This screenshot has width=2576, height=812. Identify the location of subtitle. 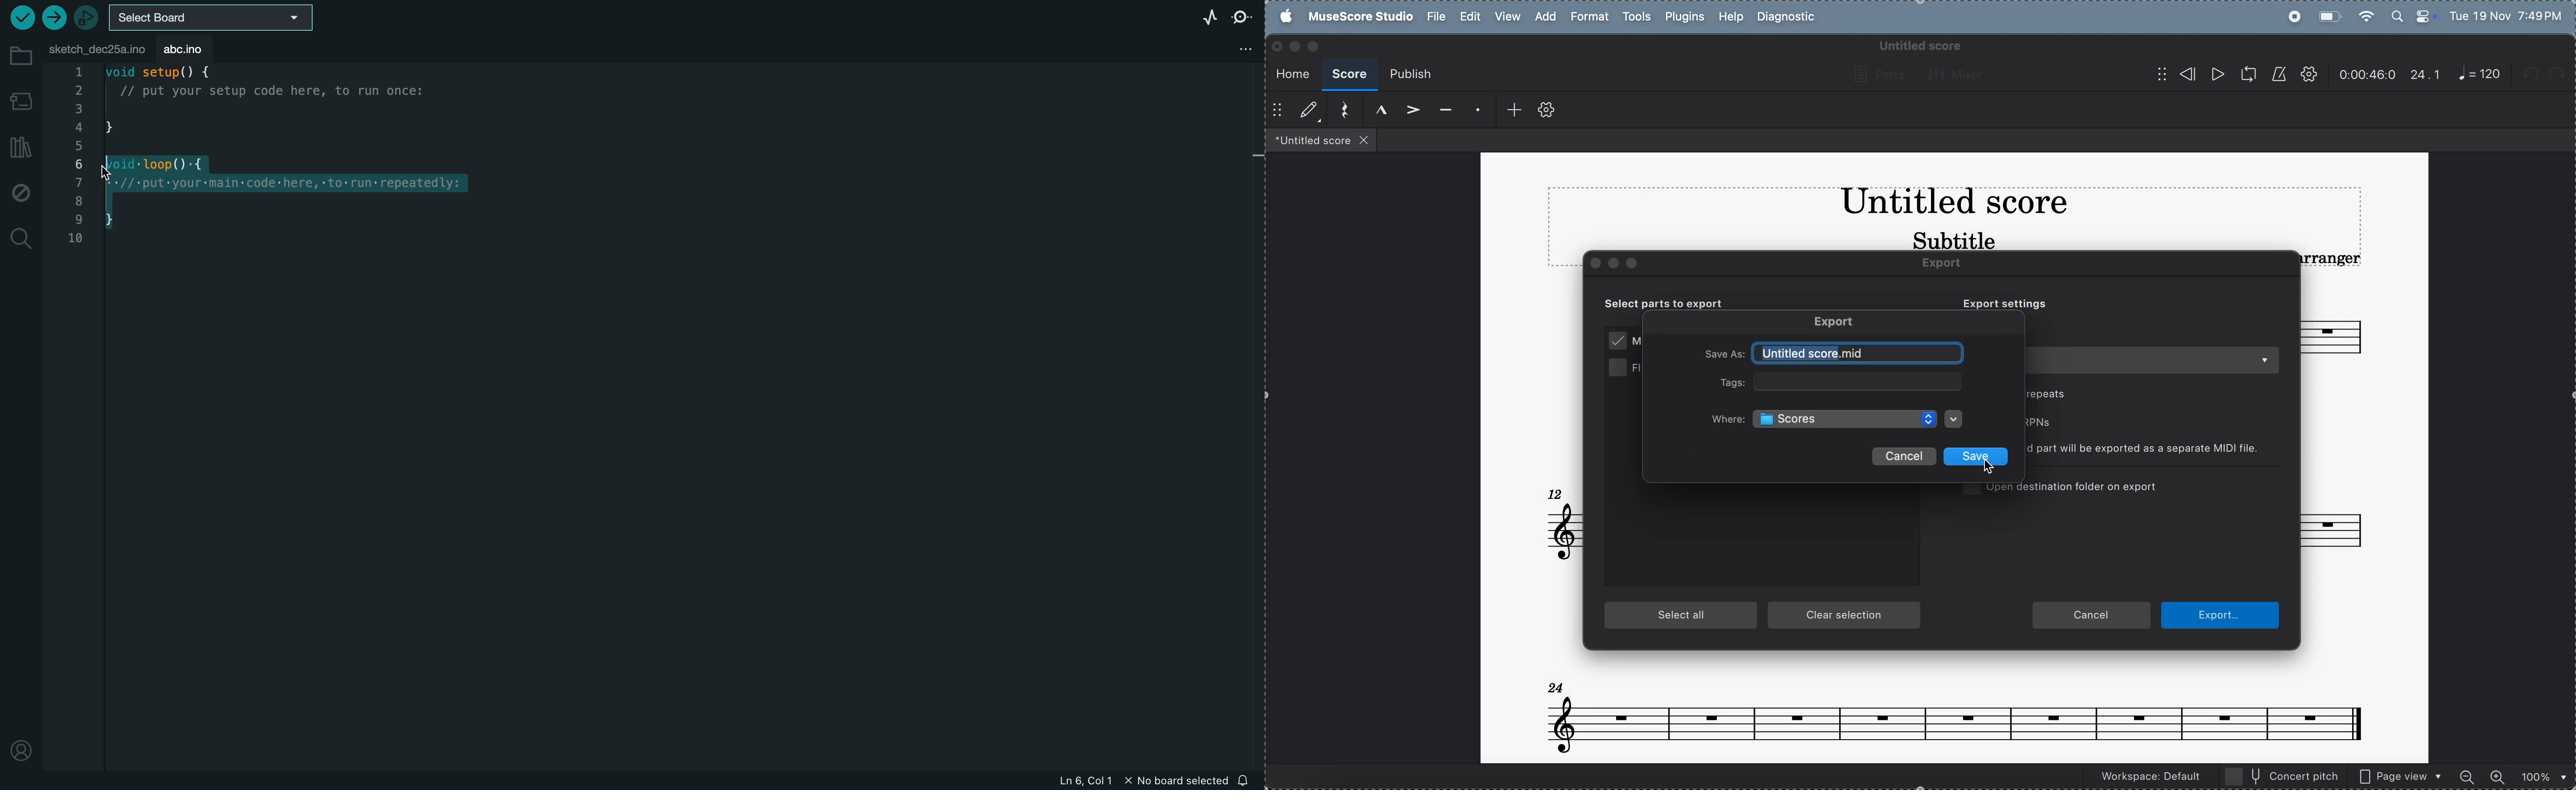
(1952, 239).